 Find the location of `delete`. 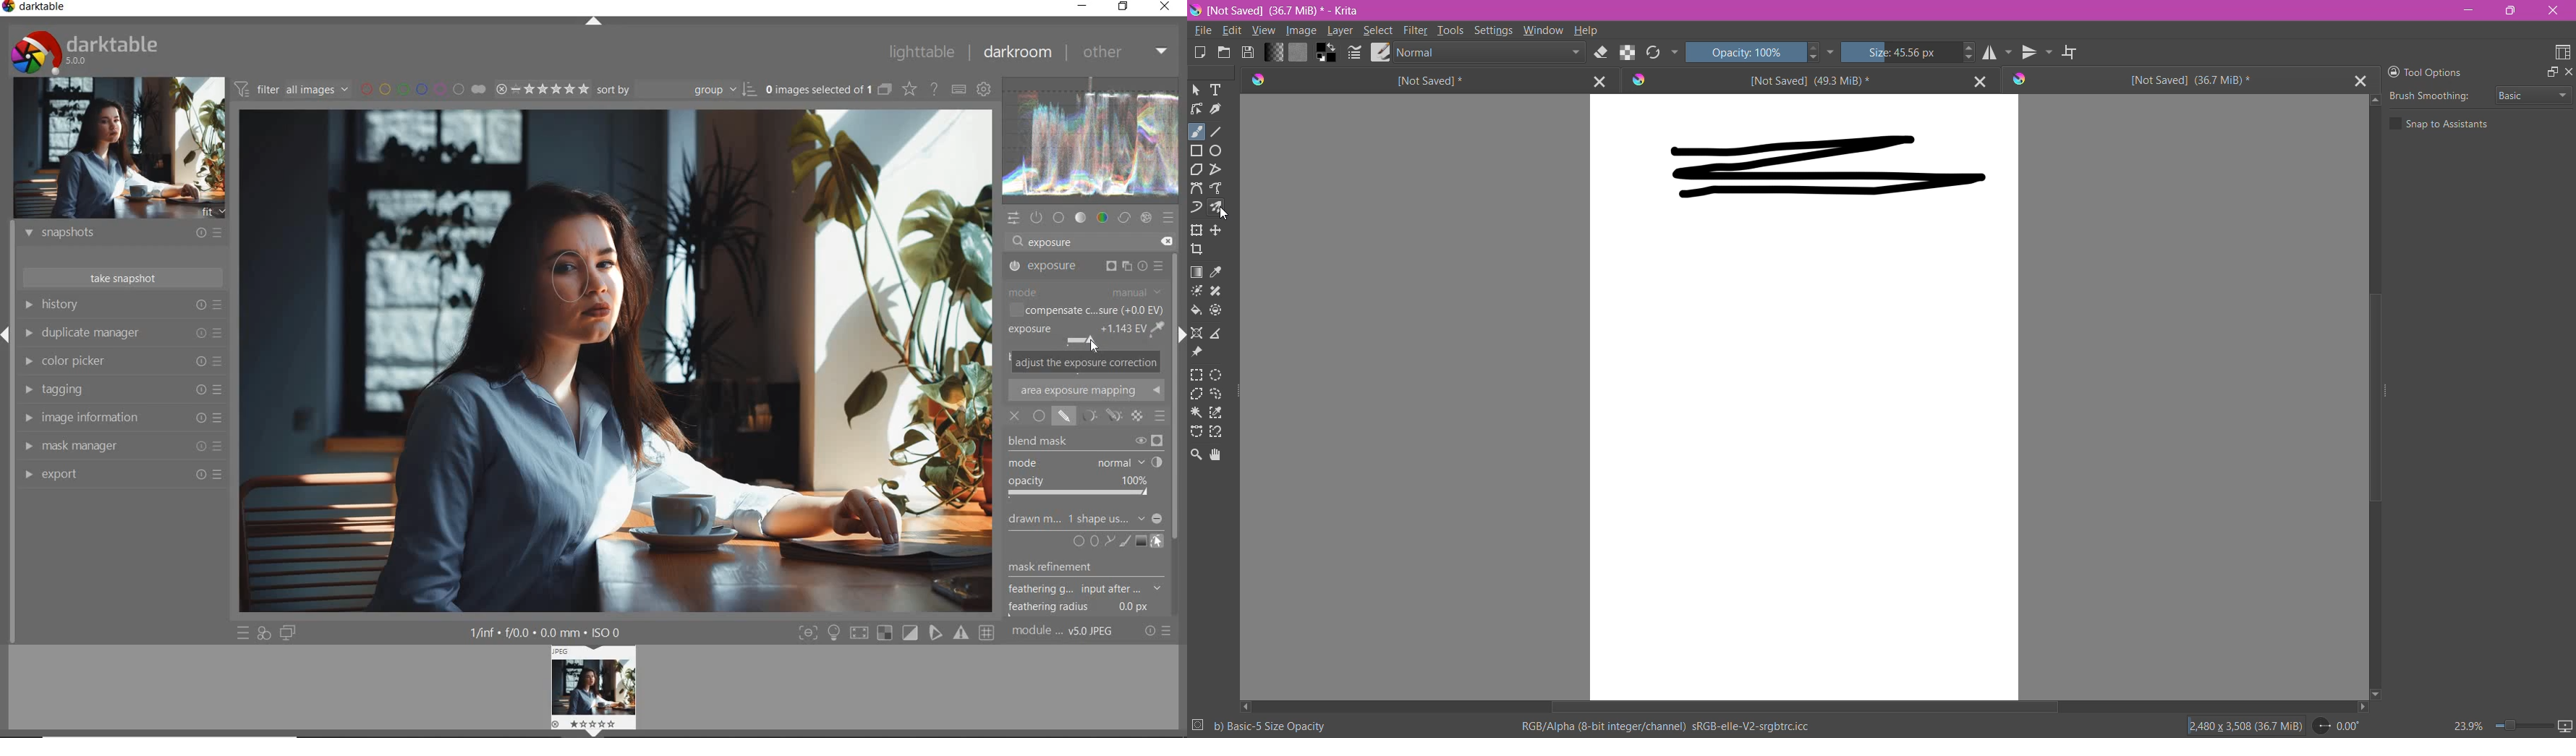

delete is located at coordinates (1170, 242).